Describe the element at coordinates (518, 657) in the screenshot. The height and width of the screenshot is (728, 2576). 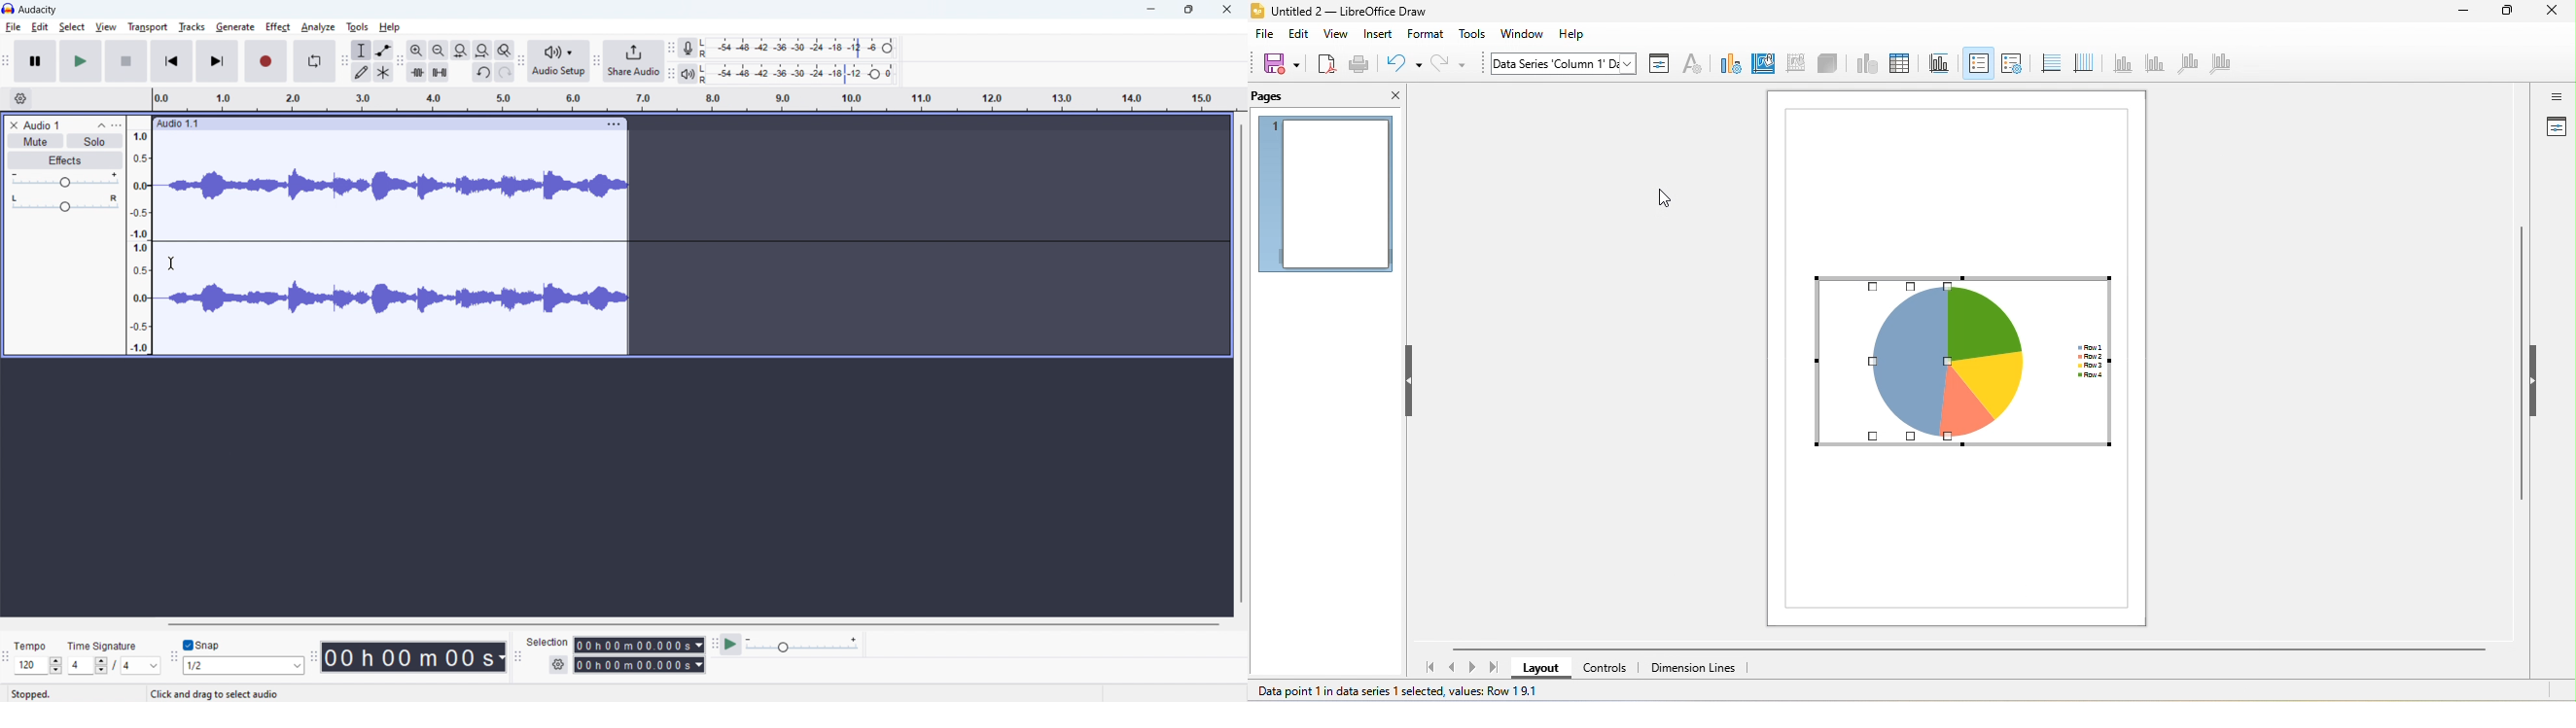
I see `selection toolbar` at that location.